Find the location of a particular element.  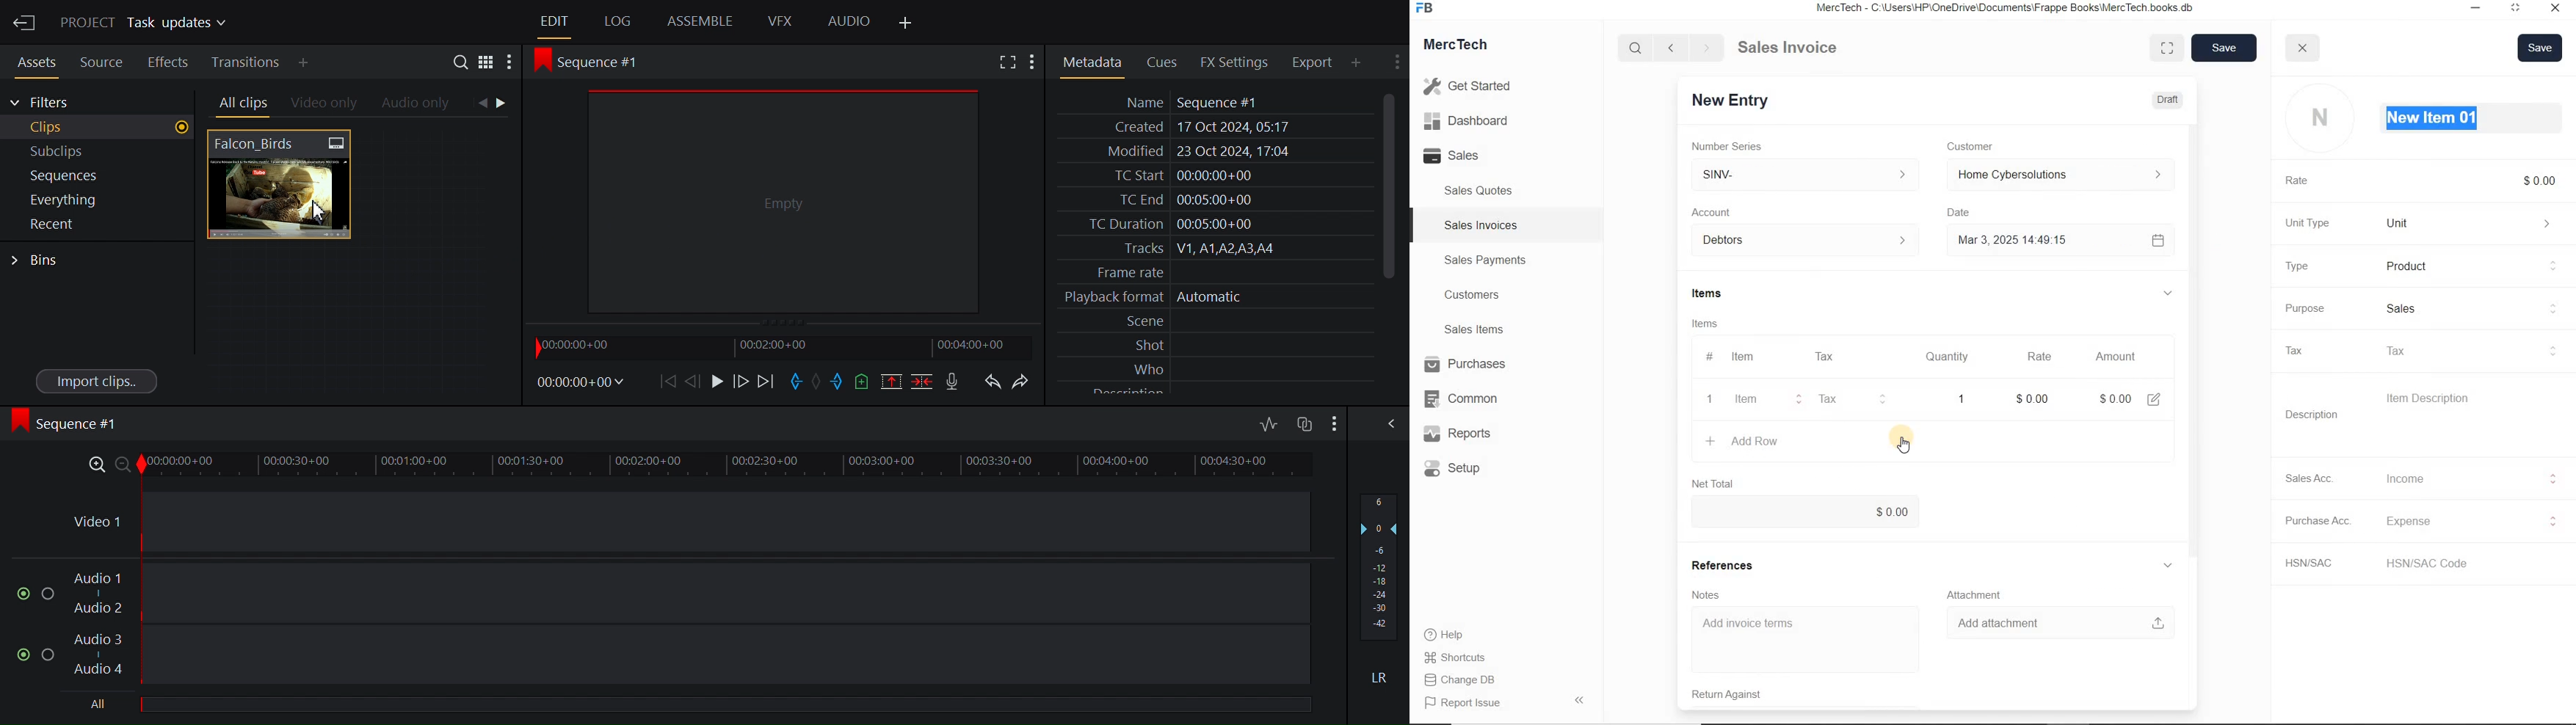

save is located at coordinates (2226, 48).